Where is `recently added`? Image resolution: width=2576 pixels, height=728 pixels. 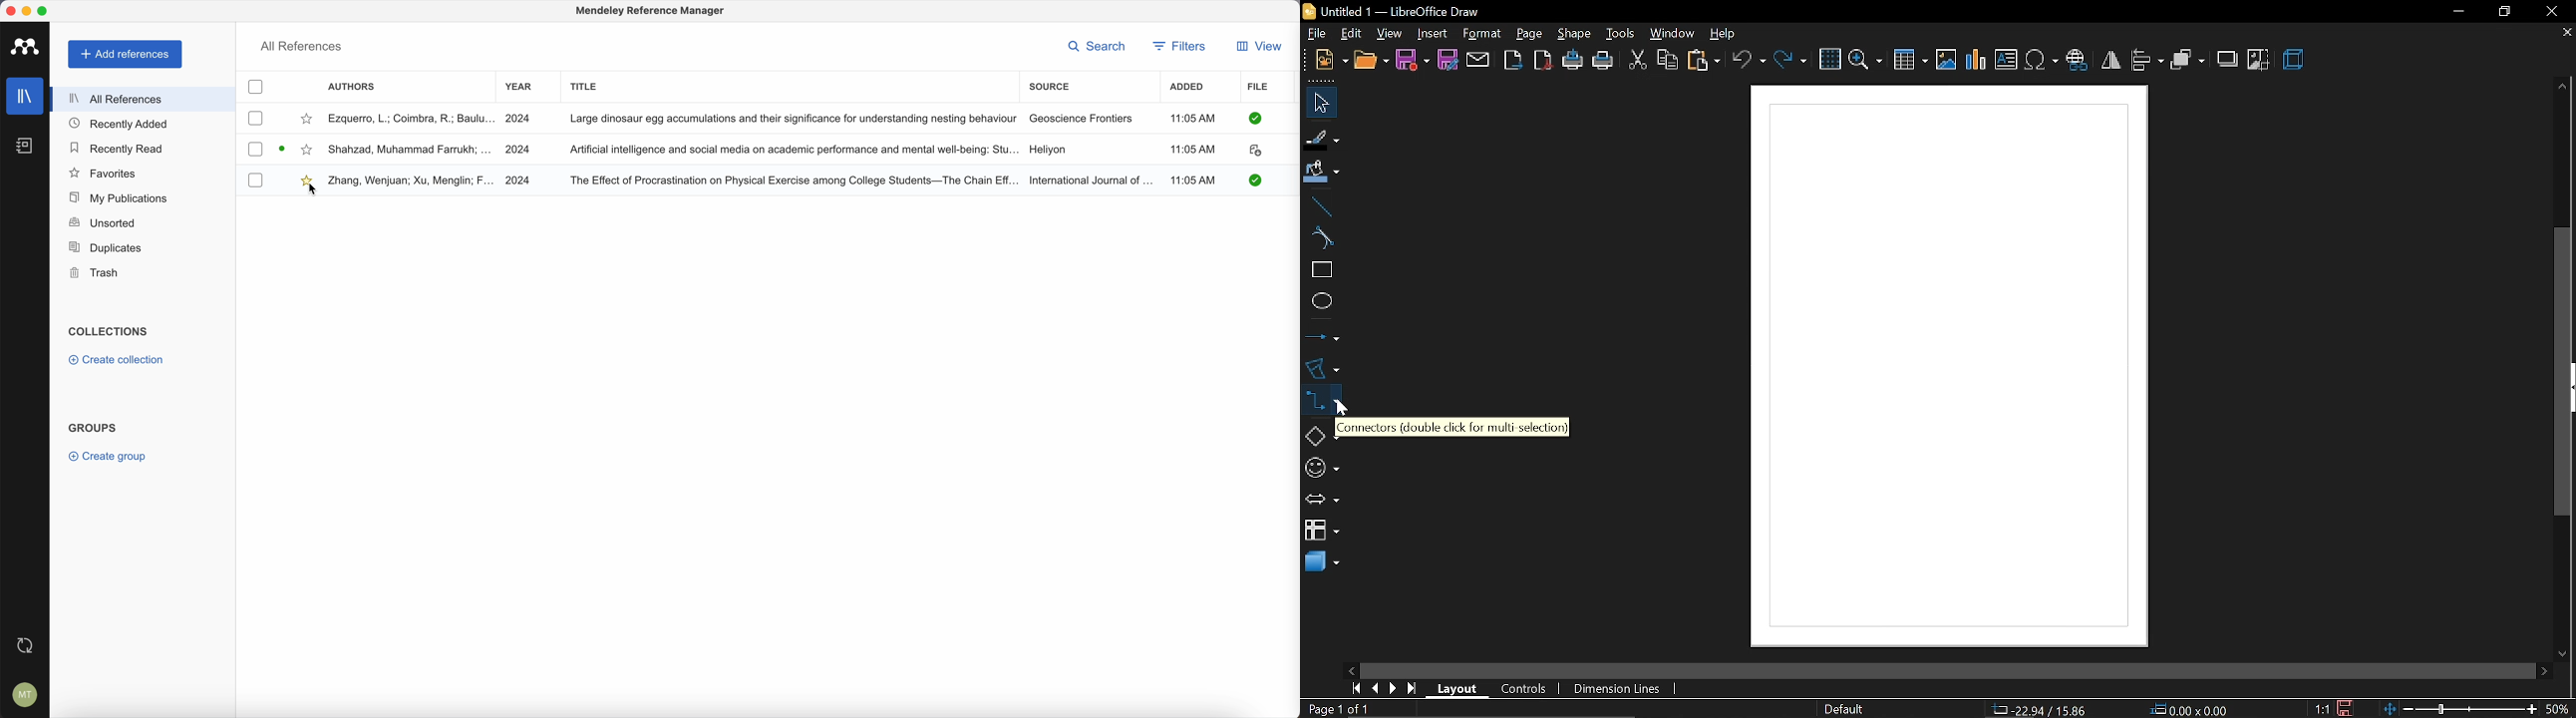
recently added is located at coordinates (123, 124).